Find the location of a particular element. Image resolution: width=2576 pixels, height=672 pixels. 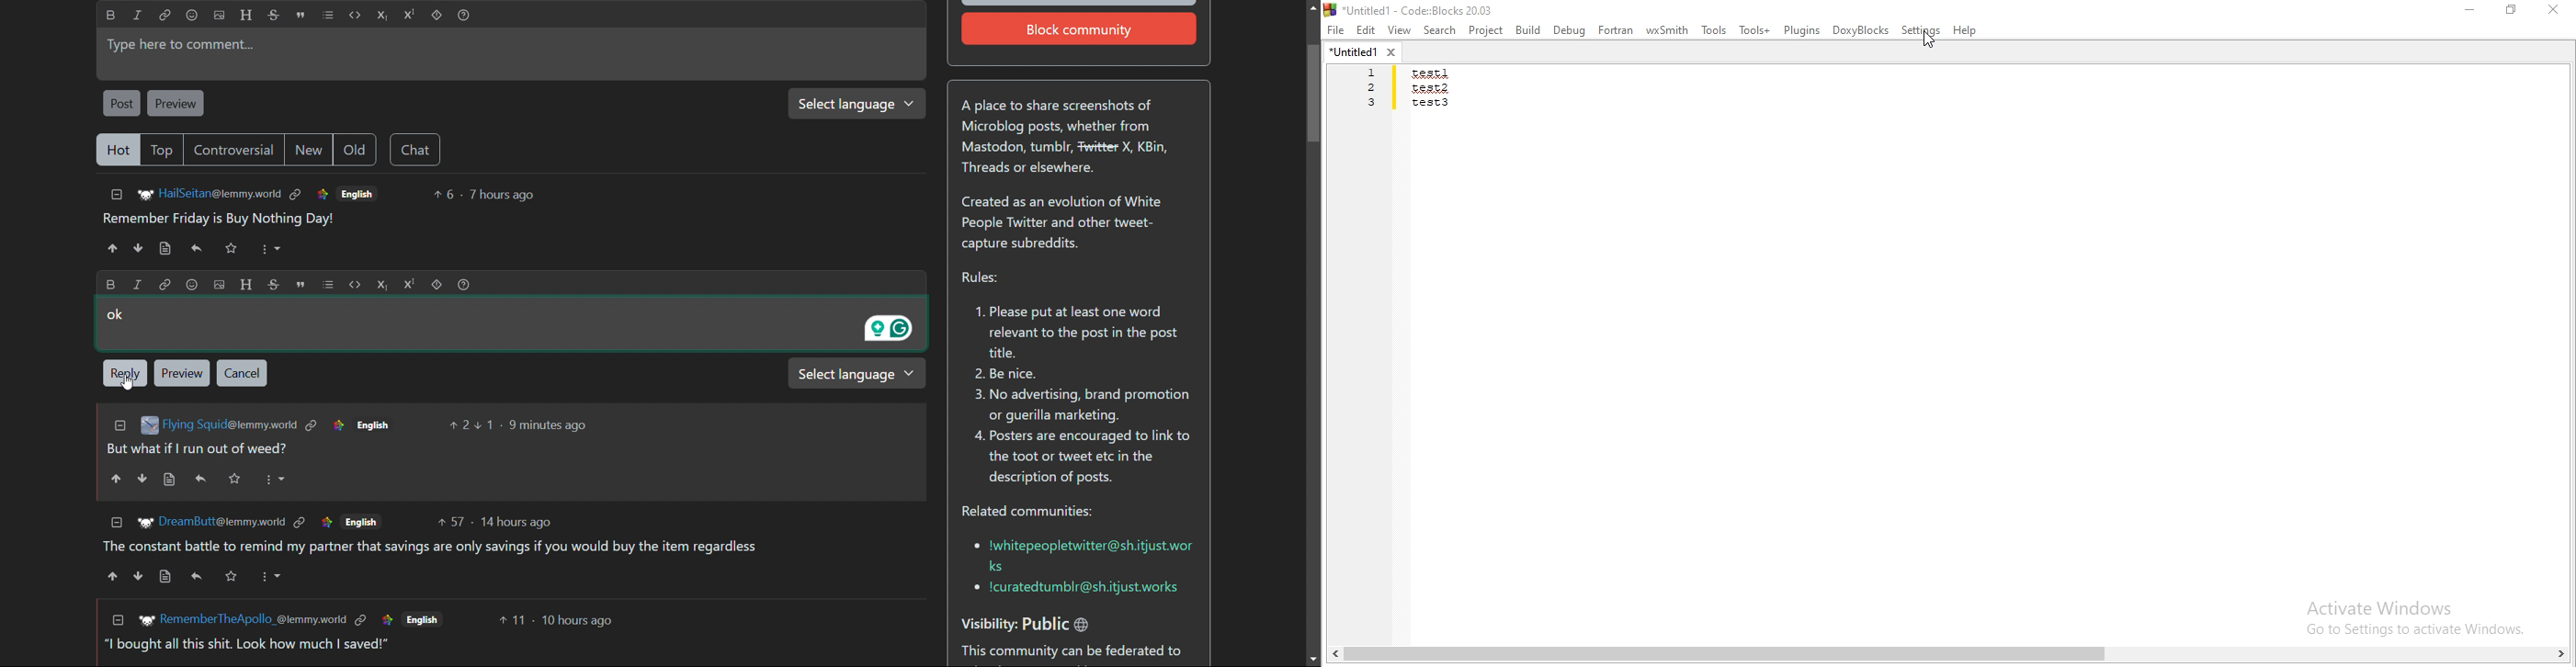

list is located at coordinates (327, 283).